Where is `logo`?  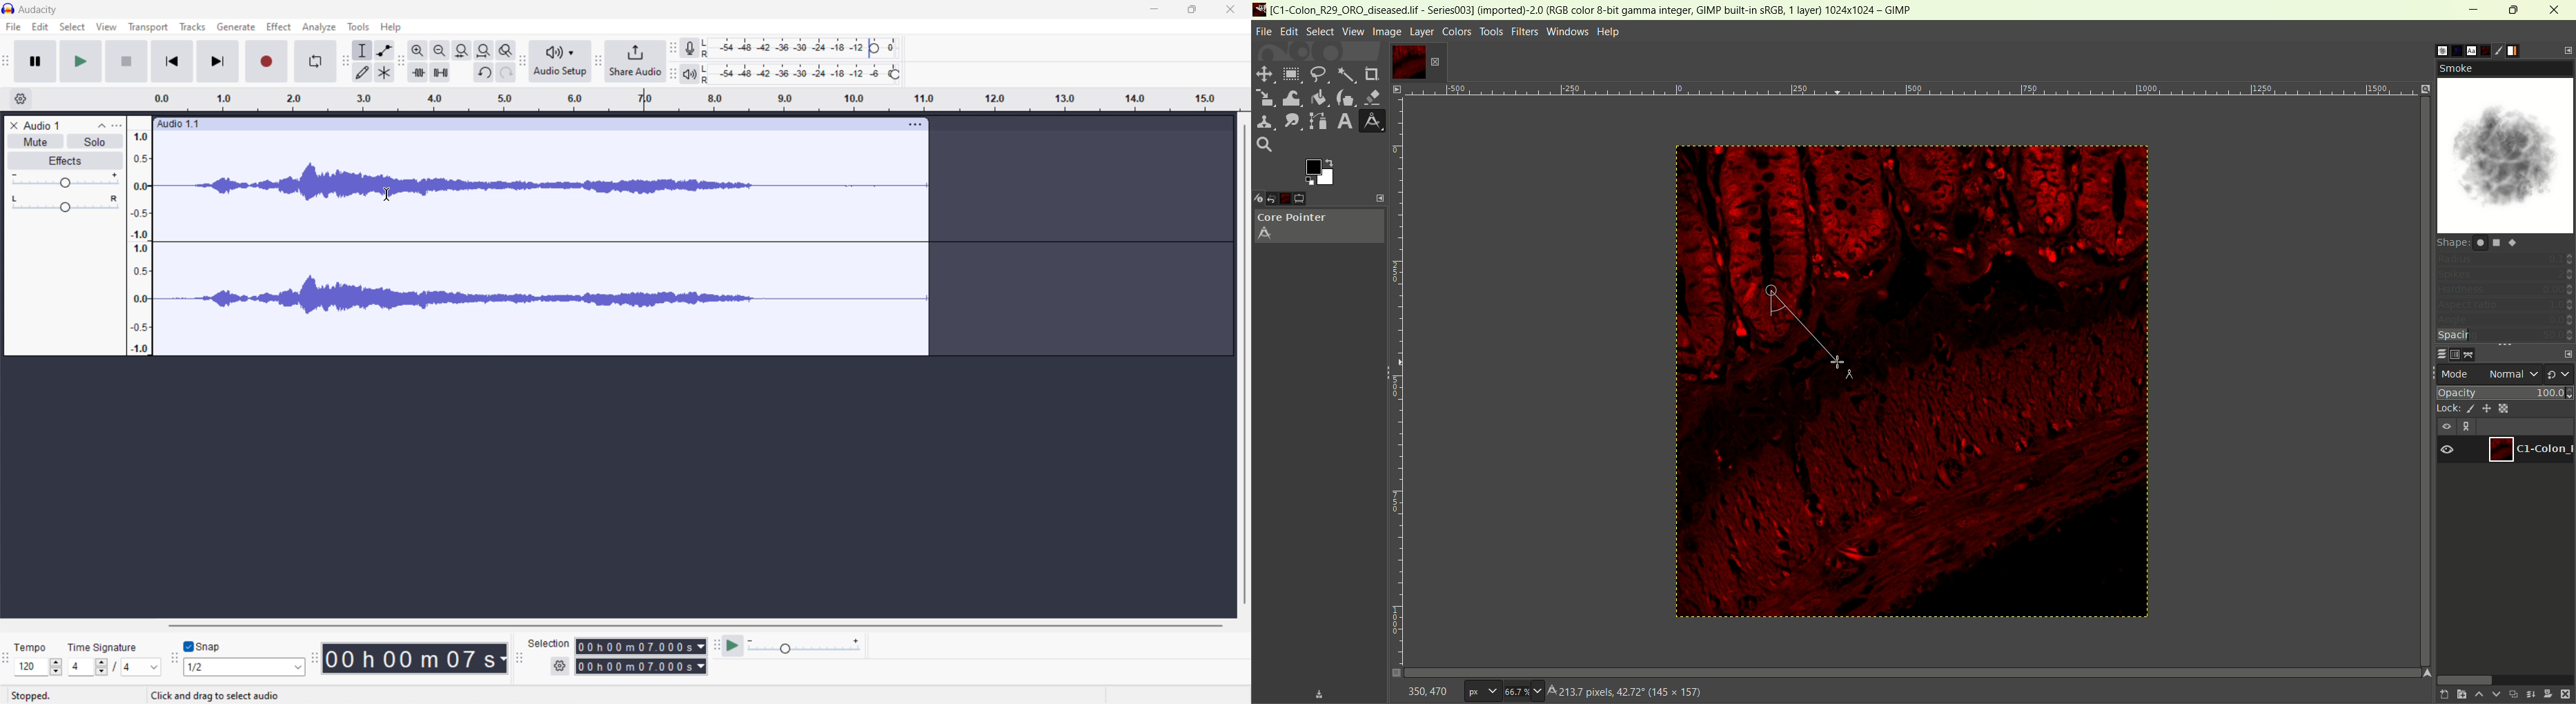 logo is located at coordinates (9, 8).